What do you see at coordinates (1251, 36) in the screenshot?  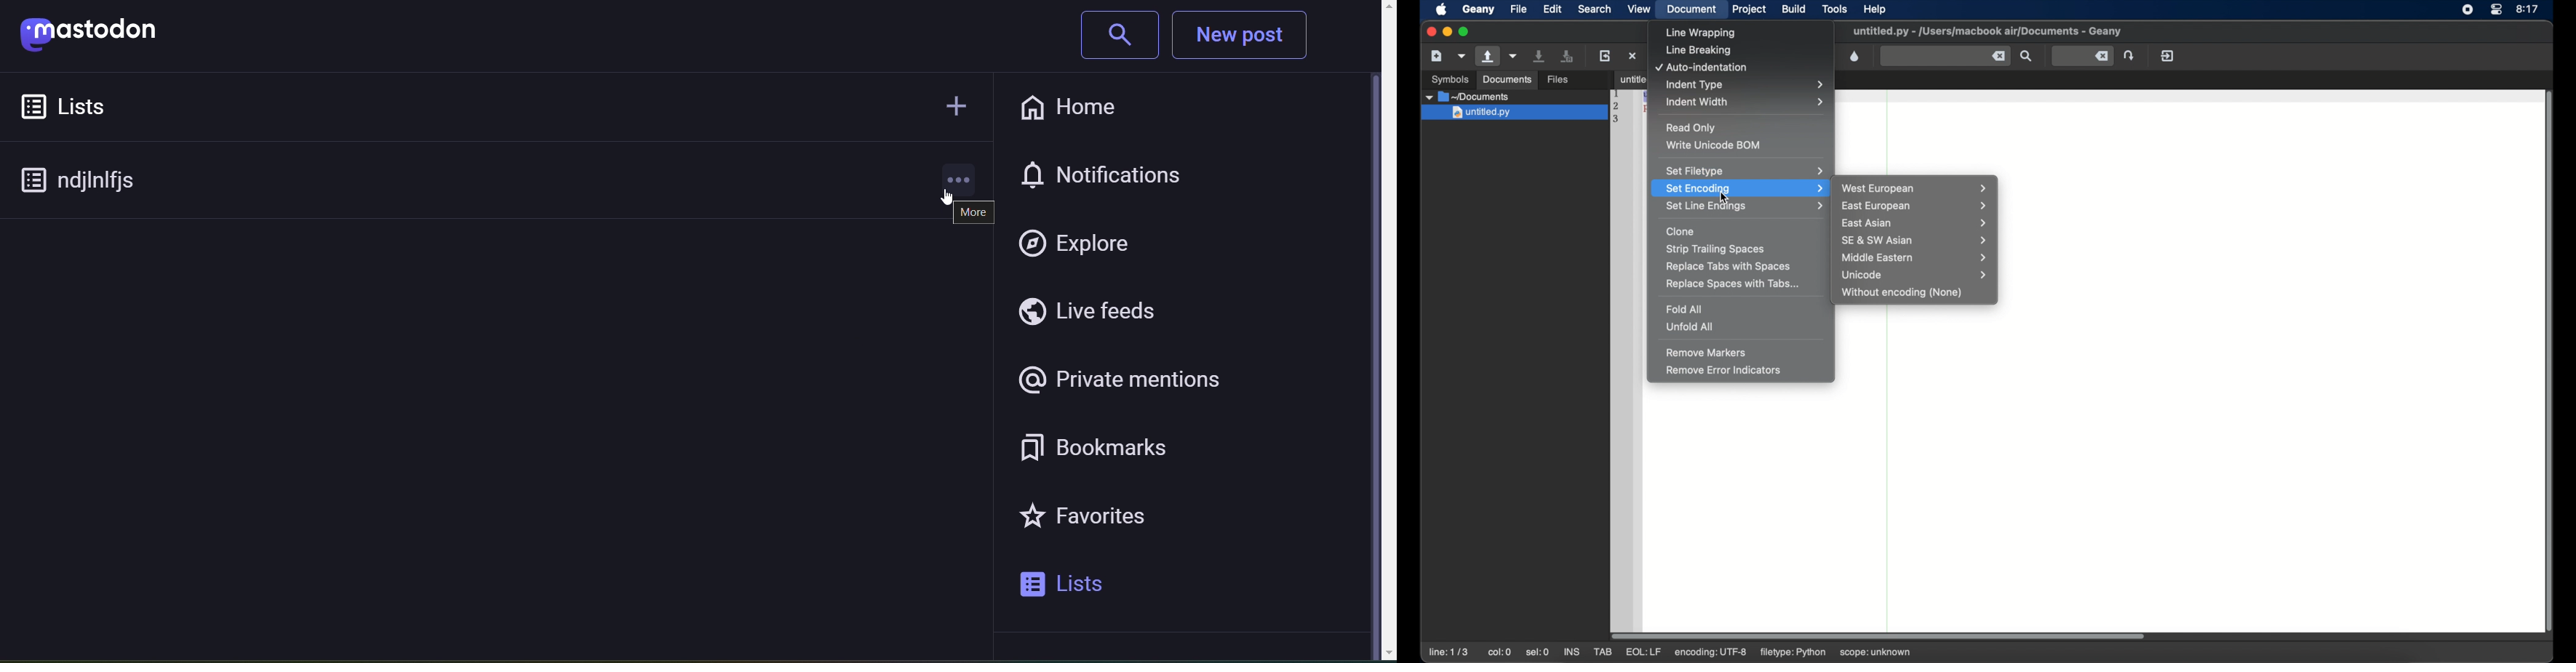 I see `new post` at bounding box center [1251, 36].